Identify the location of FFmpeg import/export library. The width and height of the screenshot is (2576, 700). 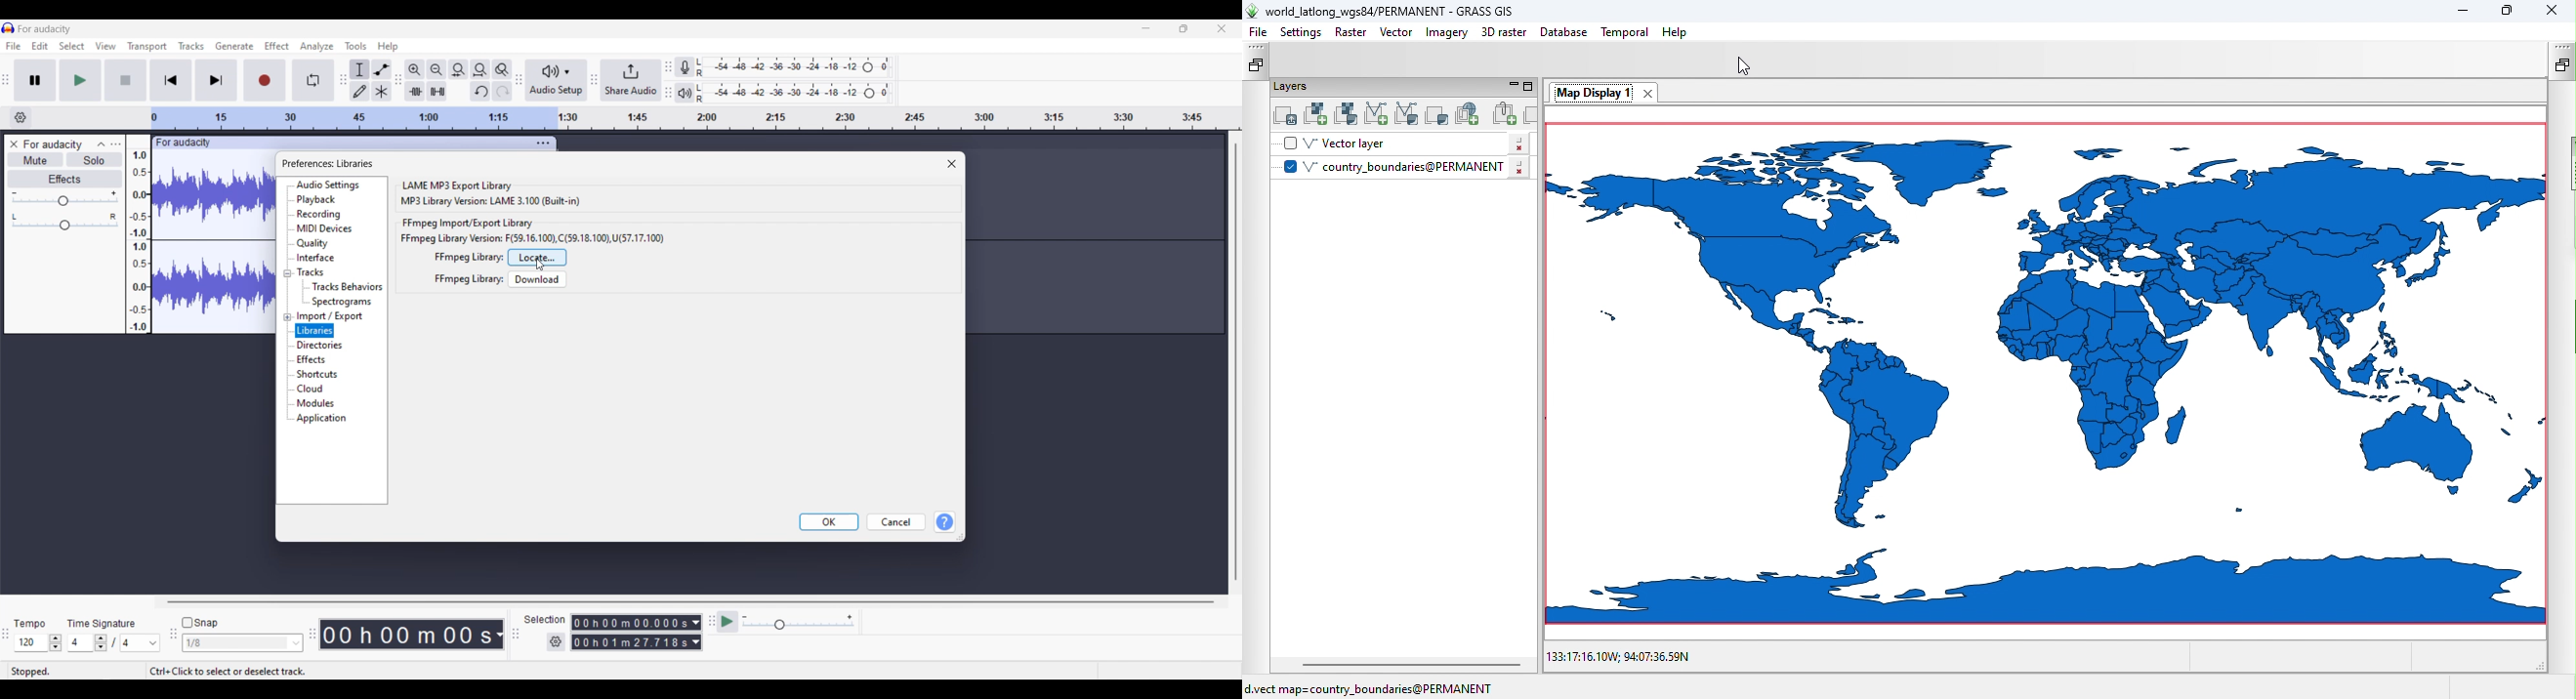
(469, 223).